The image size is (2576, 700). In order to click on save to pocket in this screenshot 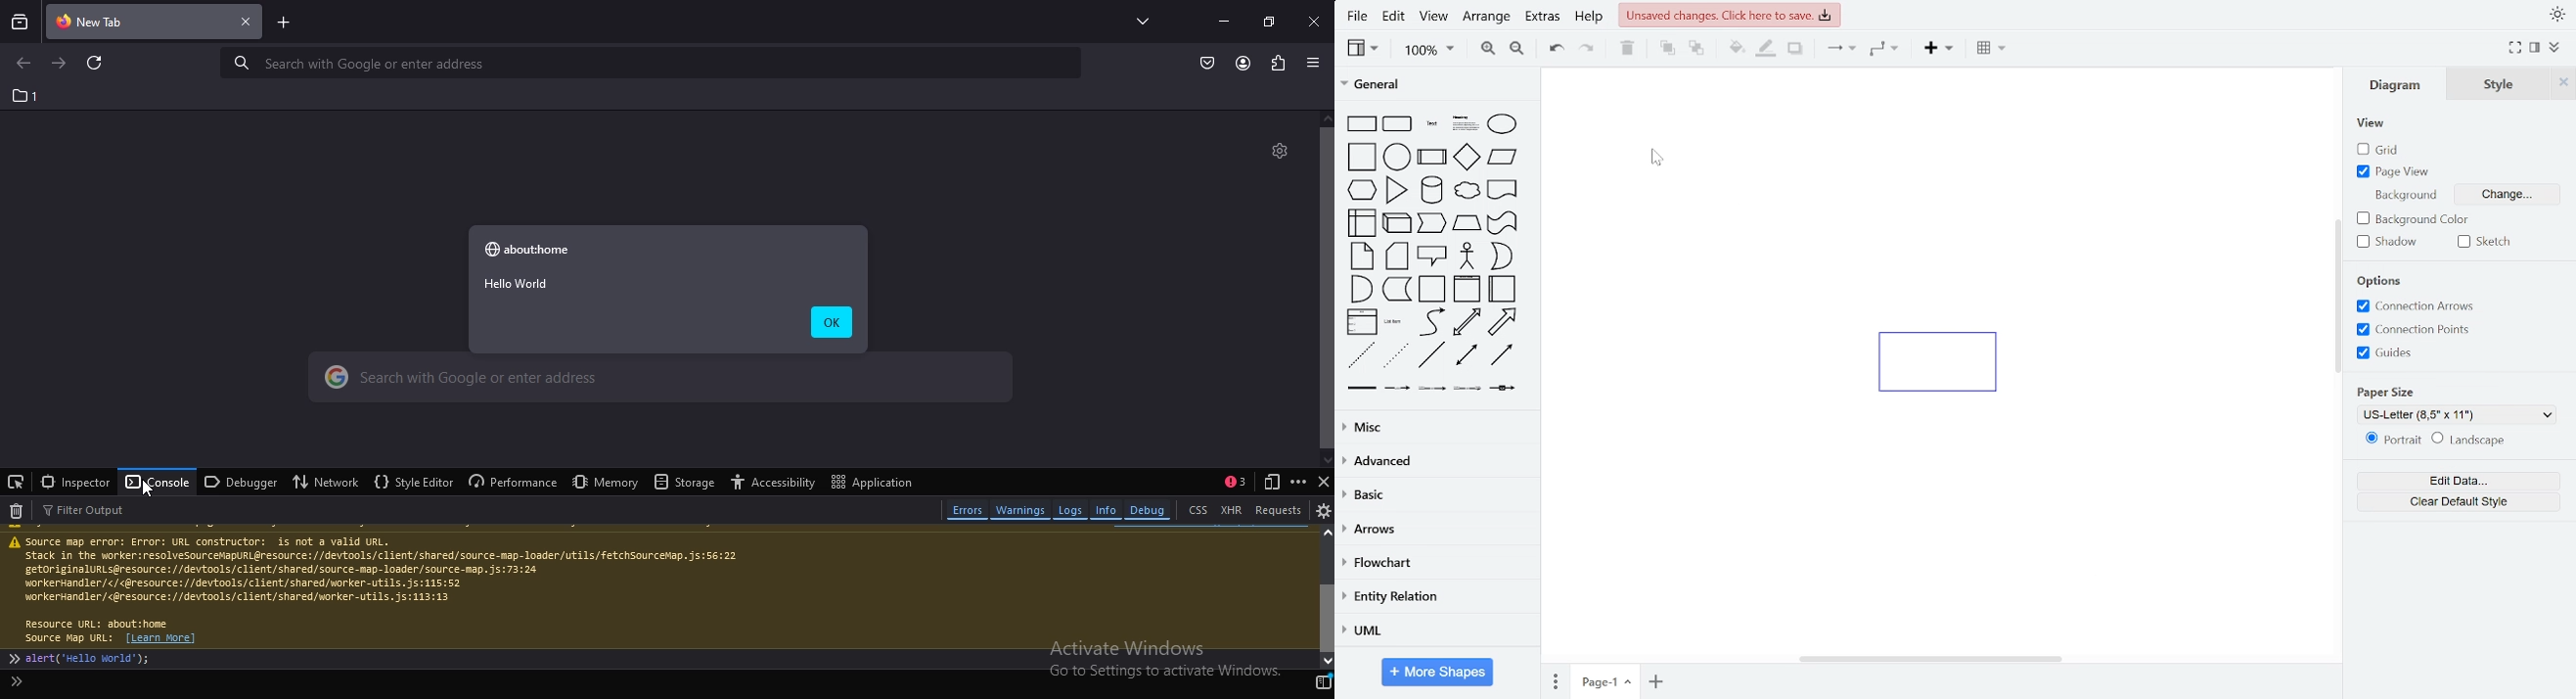, I will do `click(1208, 64)`.